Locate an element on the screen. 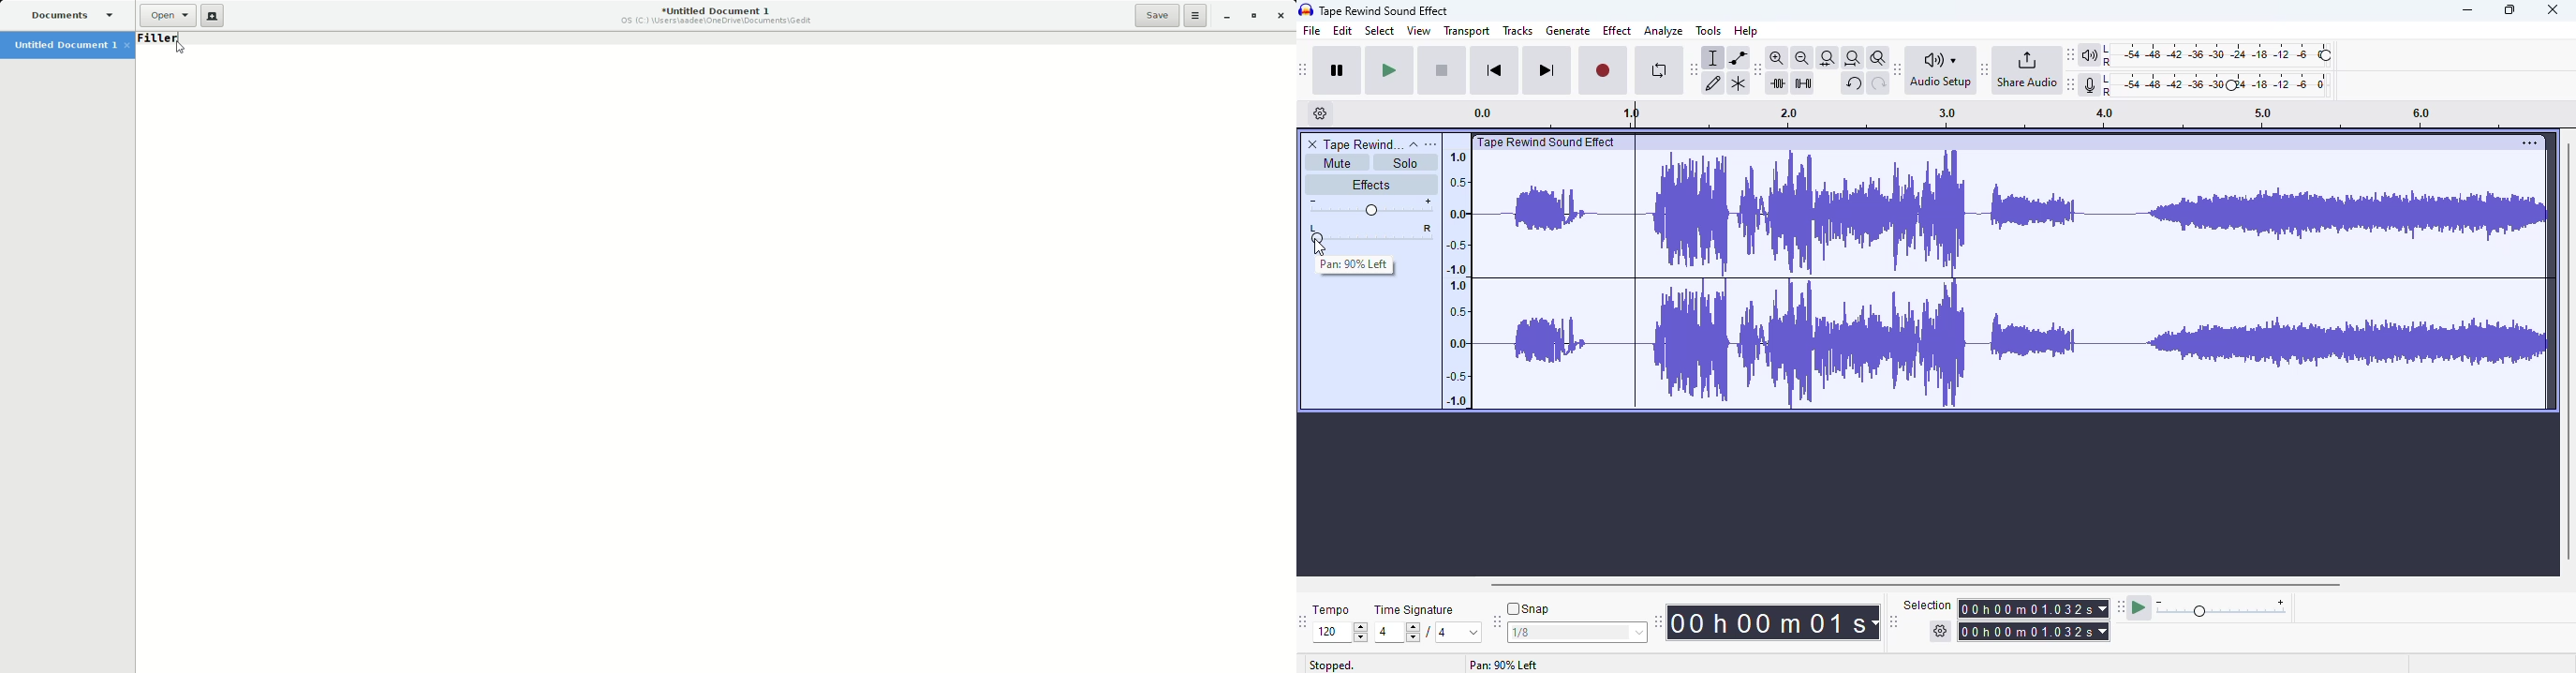 This screenshot has width=2576, height=700. zoom in is located at coordinates (1776, 57).